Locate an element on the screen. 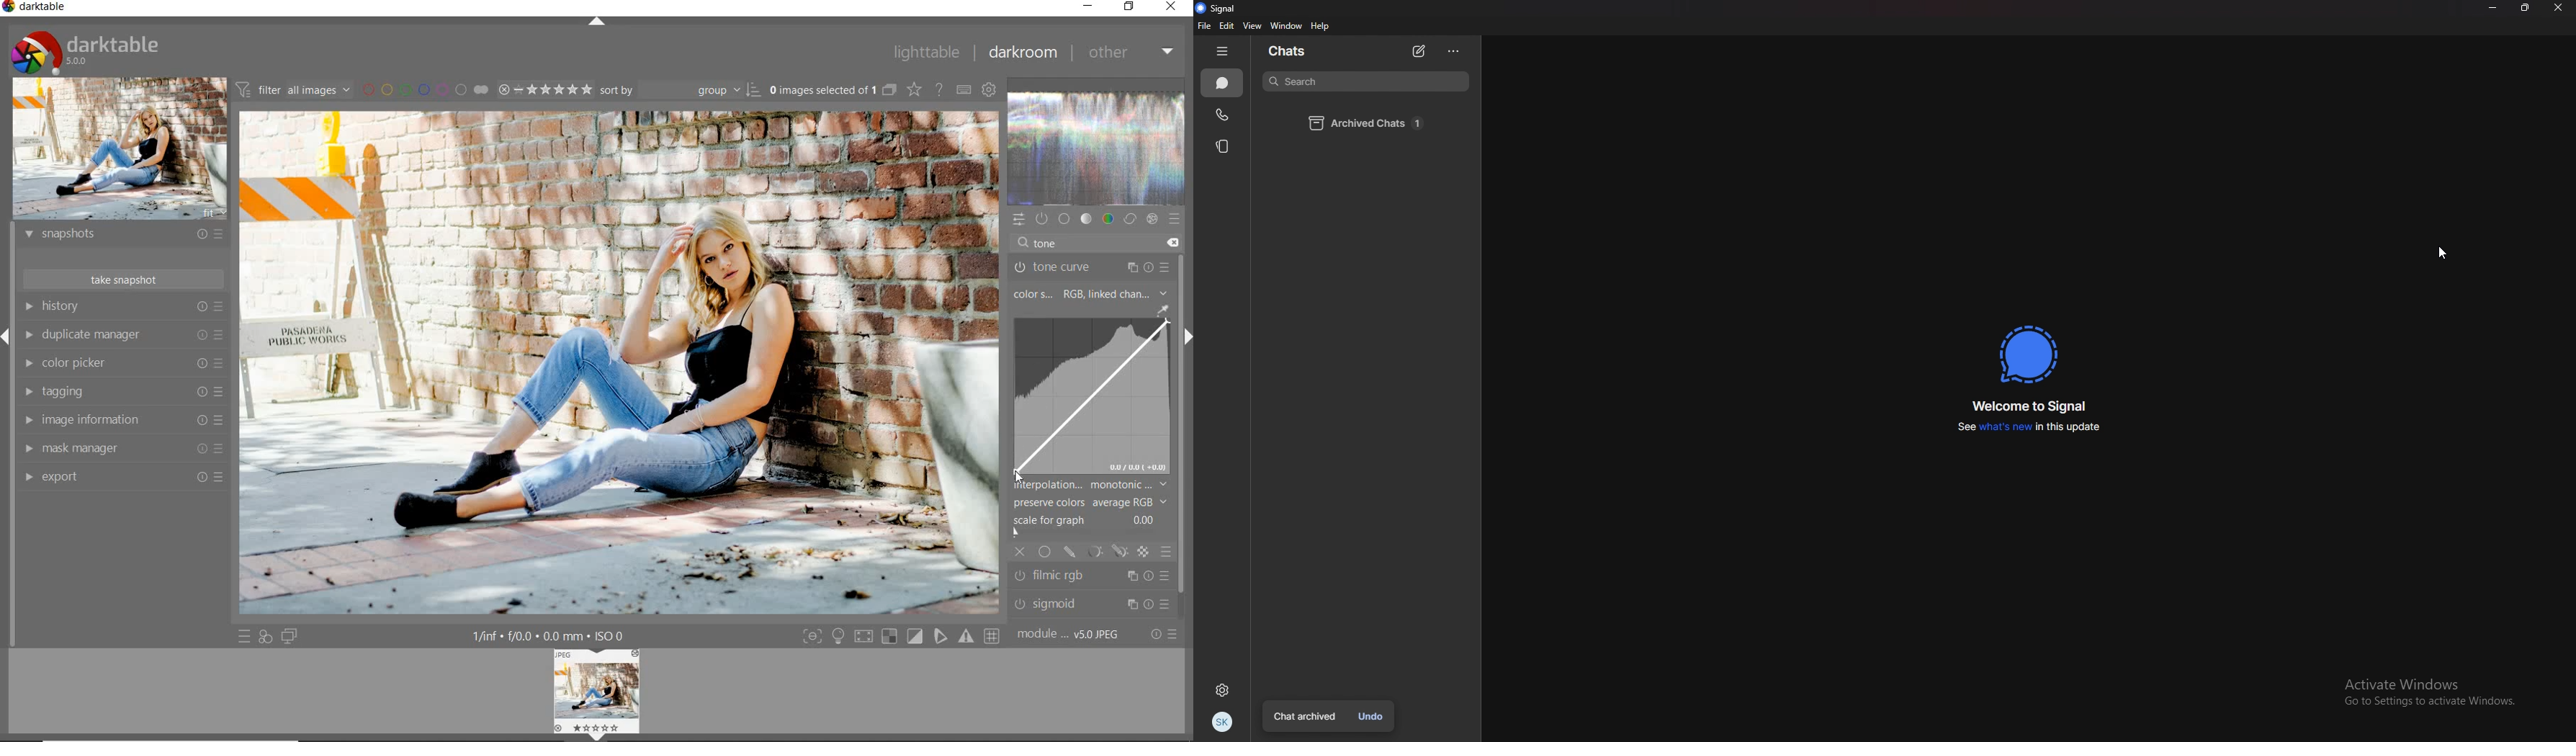 The image size is (2576, 756). filter by image color is located at coordinates (428, 90).